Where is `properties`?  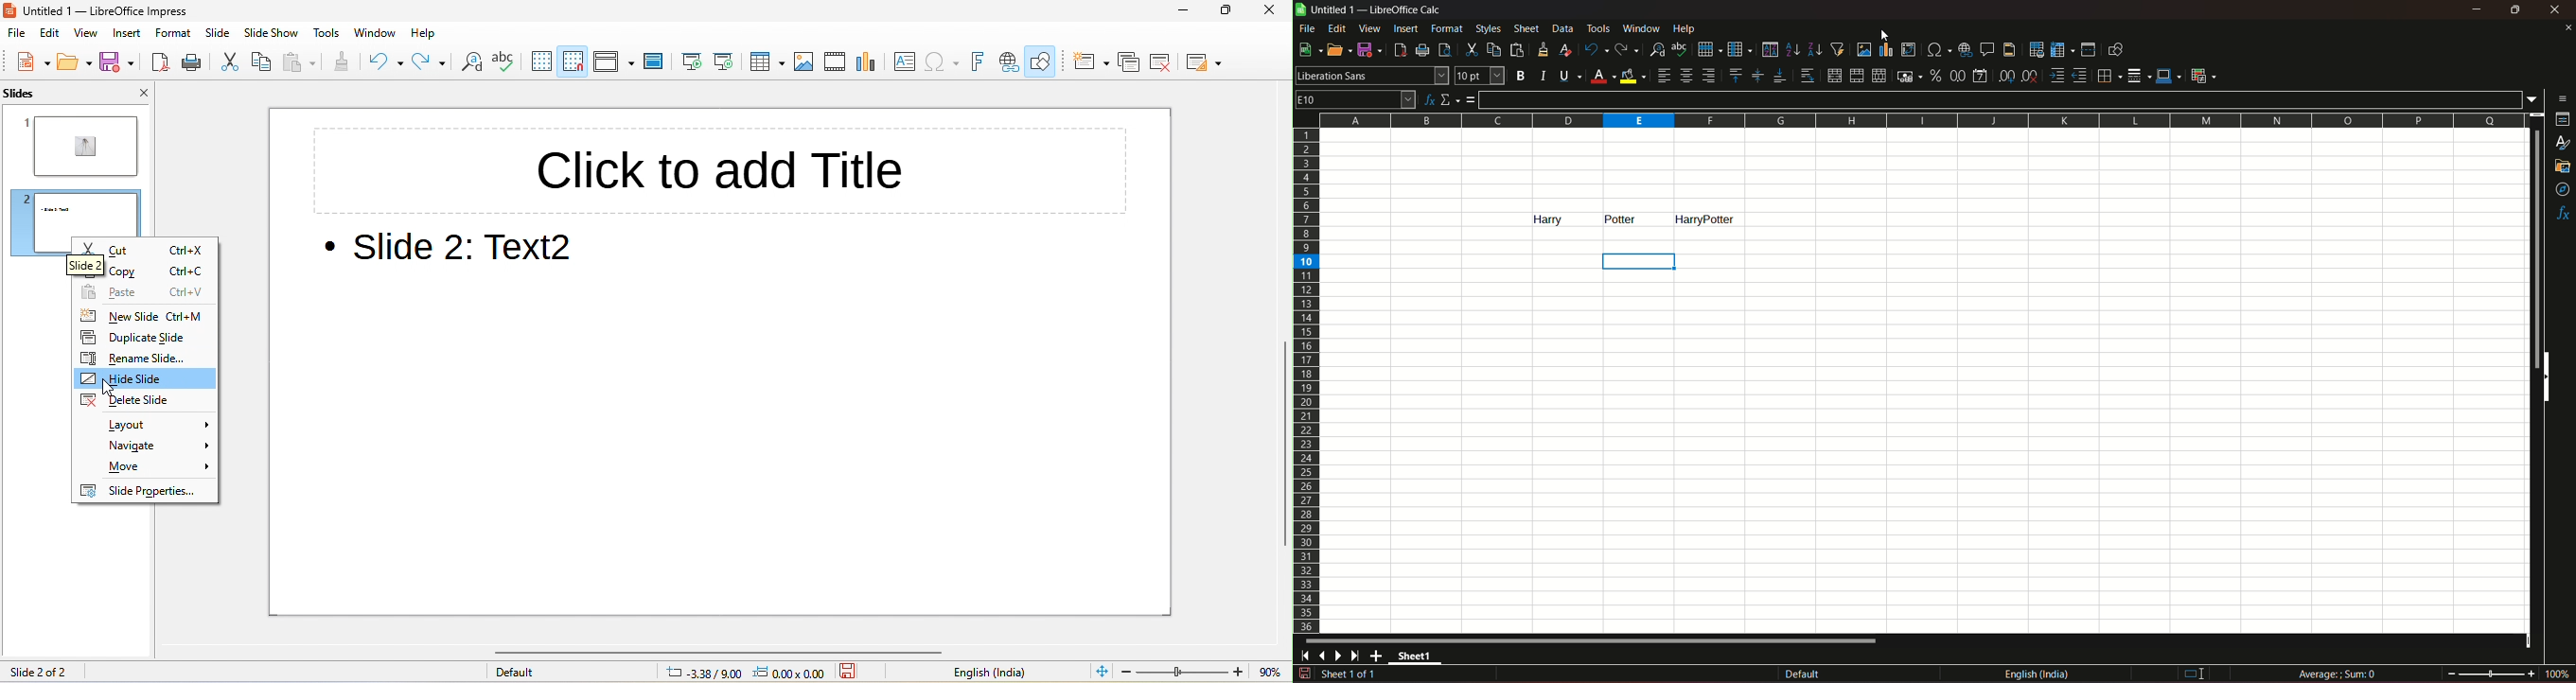 properties is located at coordinates (2563, 120).